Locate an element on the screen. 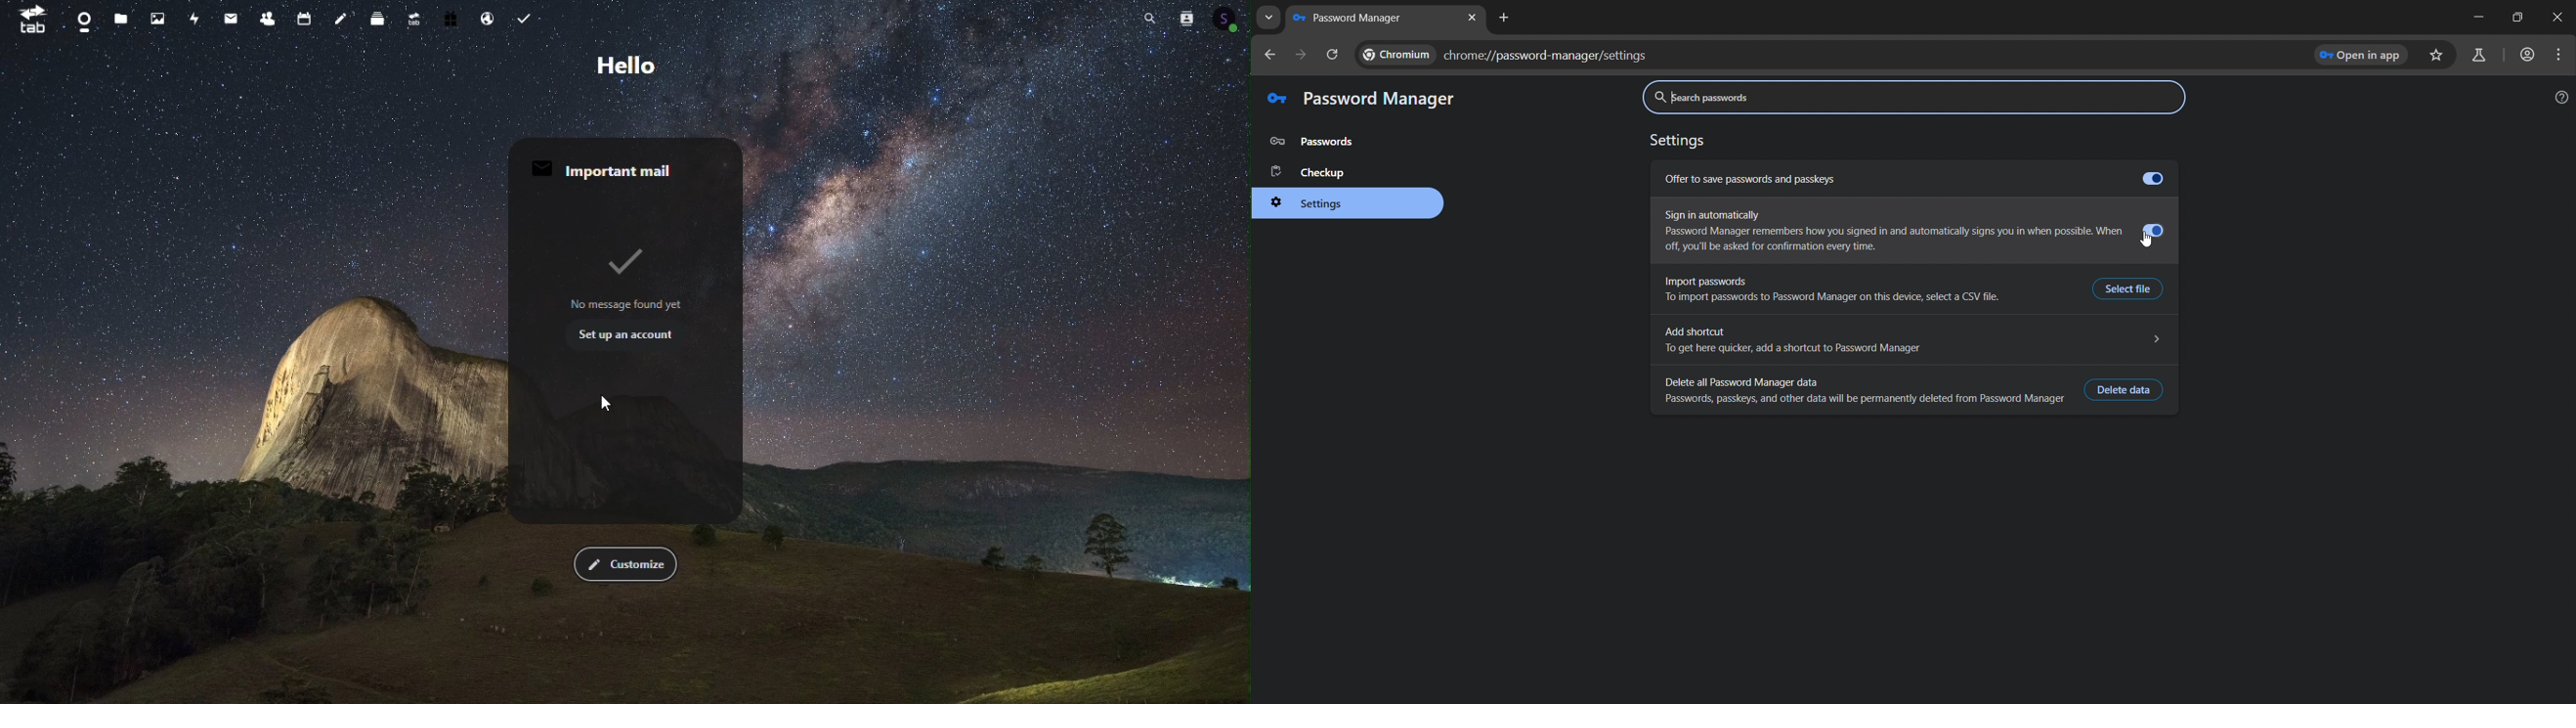  mail is located at coordinates (231, 17).